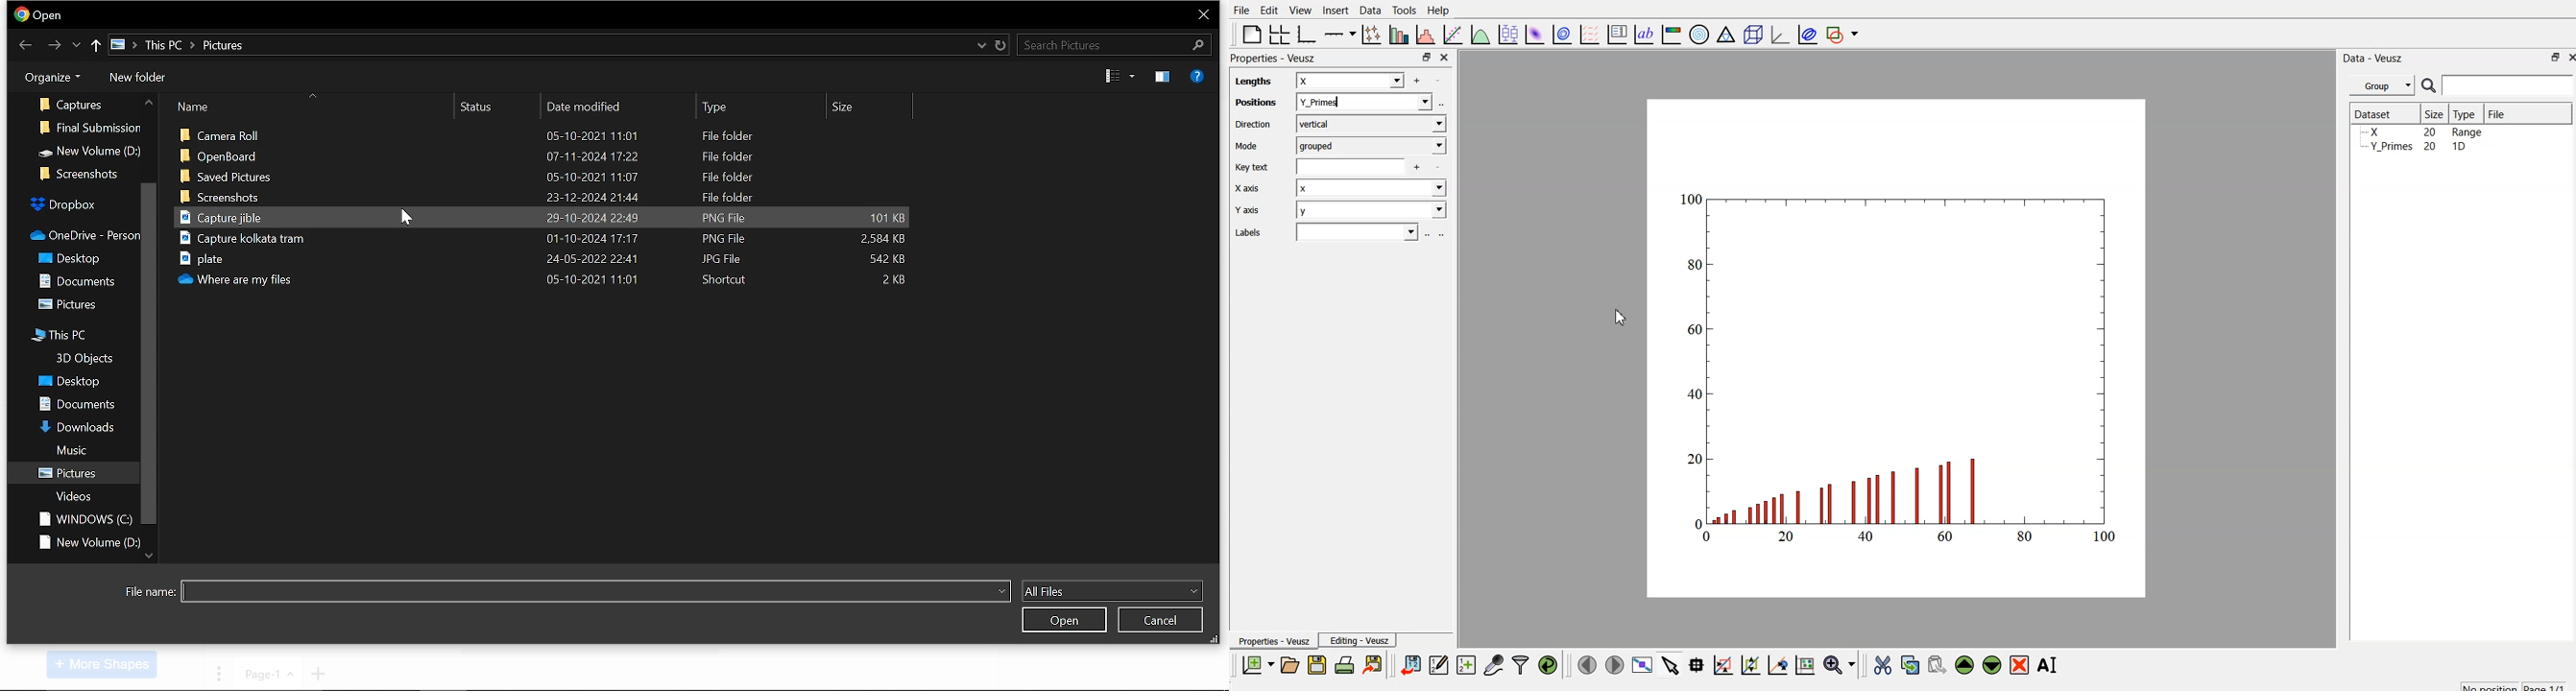 The height and width of the screenshot is (700, 2576). What do you see at coordinates (48, 76) in the screenshot?
I see `organize` at bounding box center [48, 76].